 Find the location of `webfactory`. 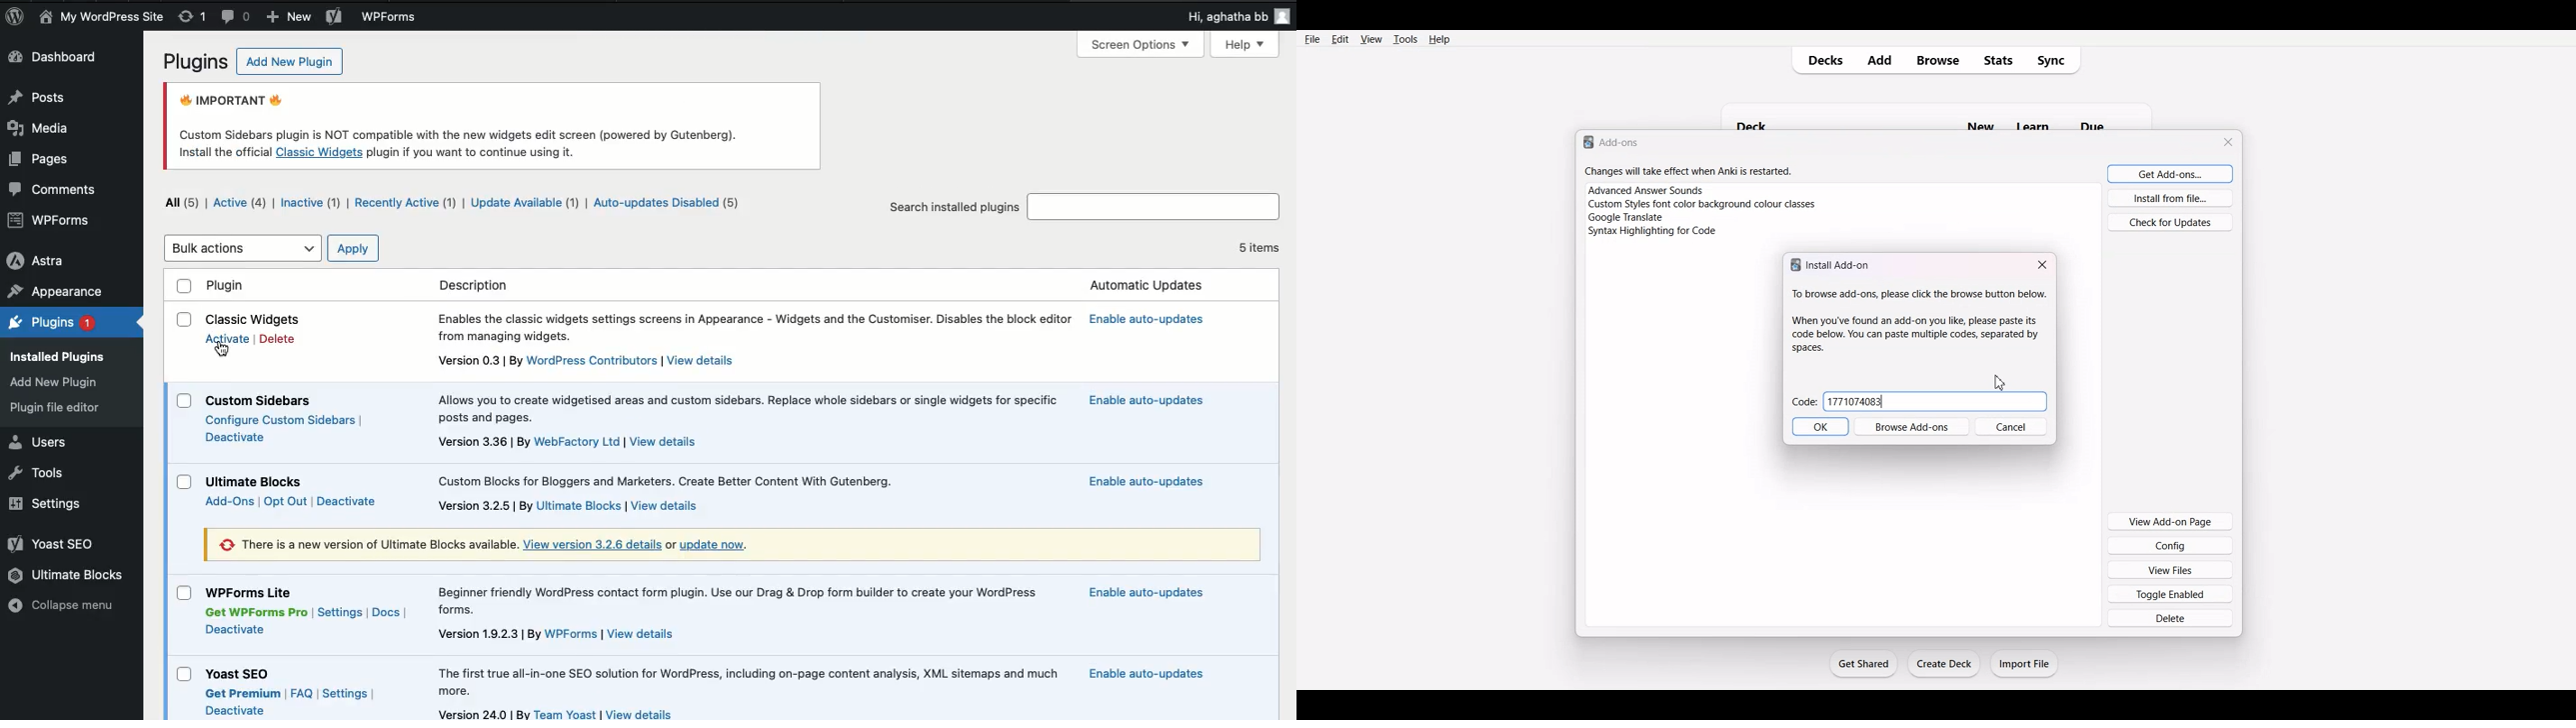

webfactory is located at coordinates (577, 440).